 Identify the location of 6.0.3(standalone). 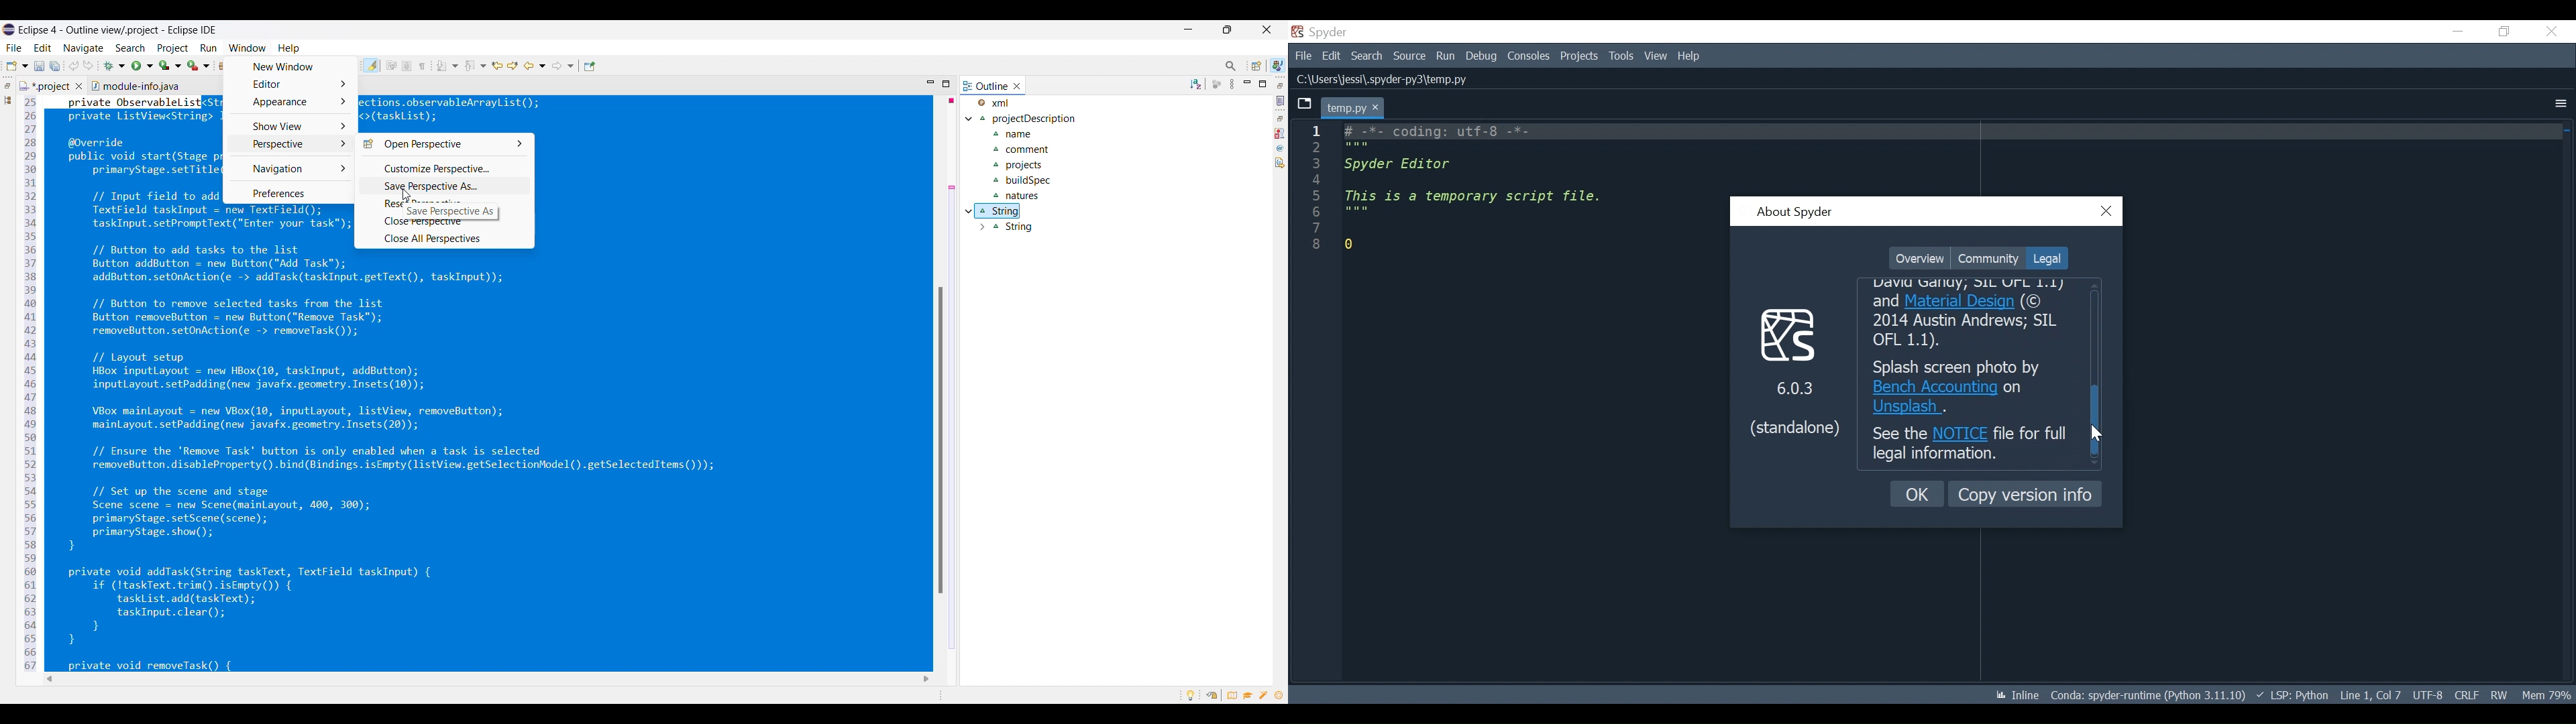
(1791, 372).